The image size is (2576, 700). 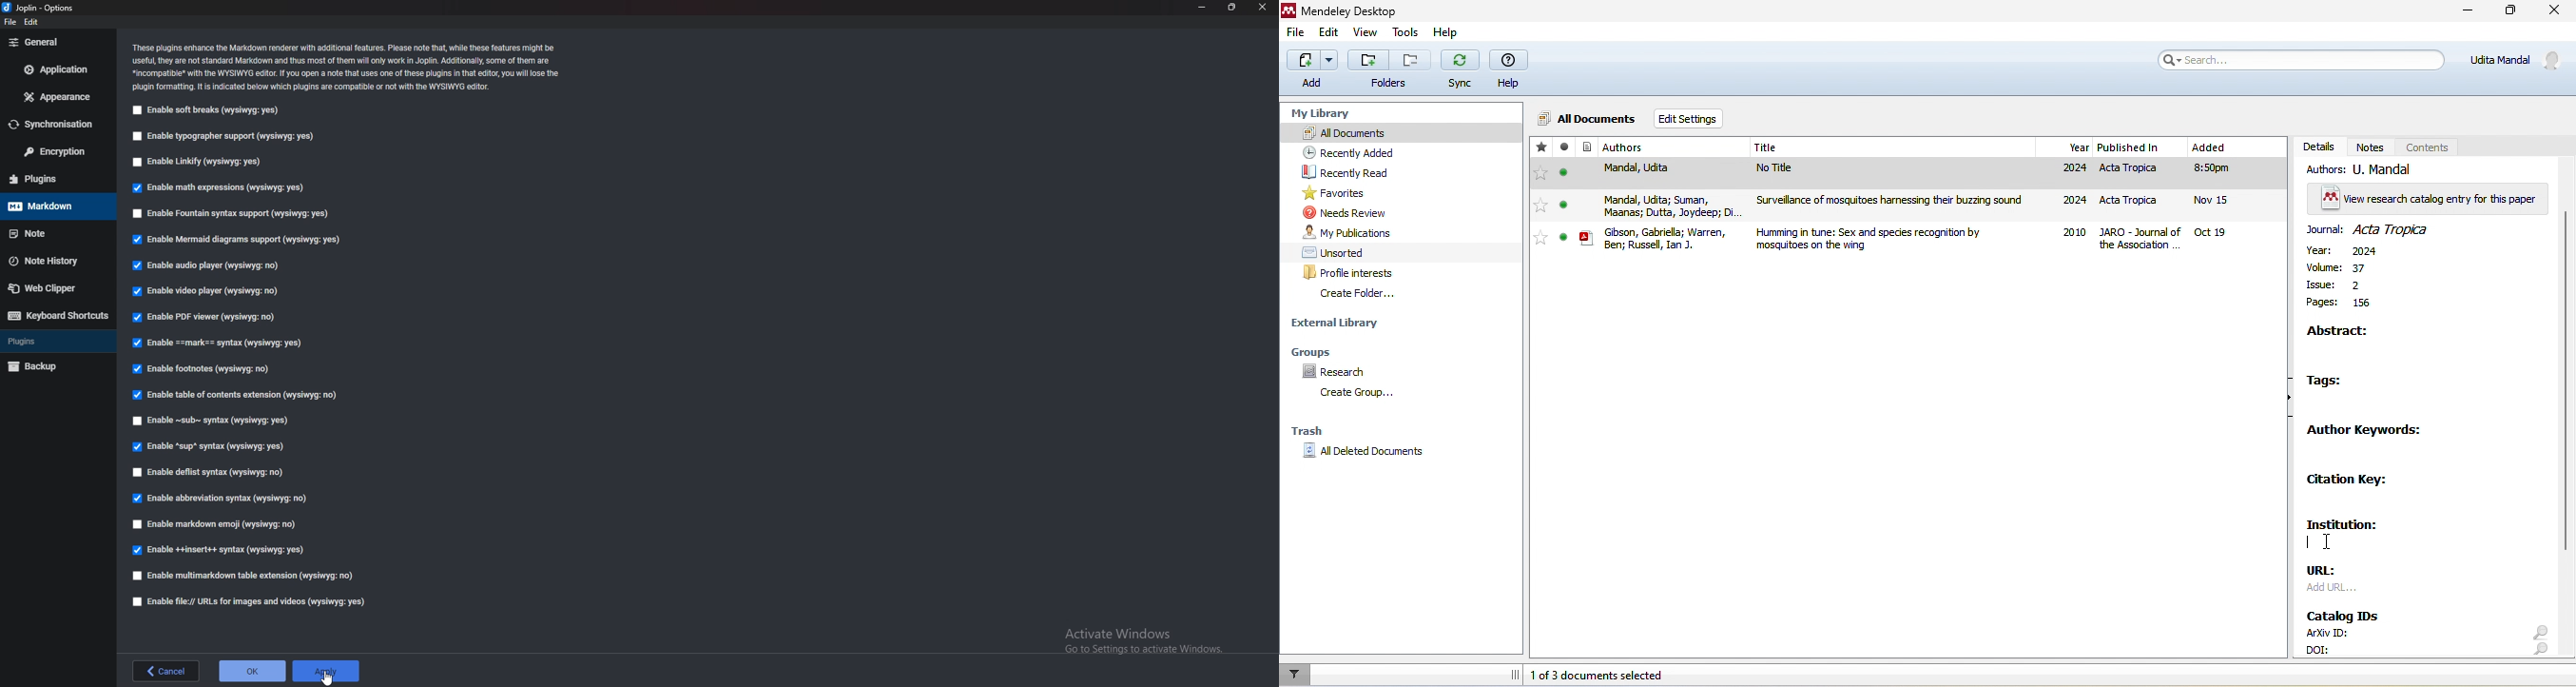 What do you see at coordinates (2073, 169) in the screenshot?
I see `2024` at bounding box center [2073, 169].